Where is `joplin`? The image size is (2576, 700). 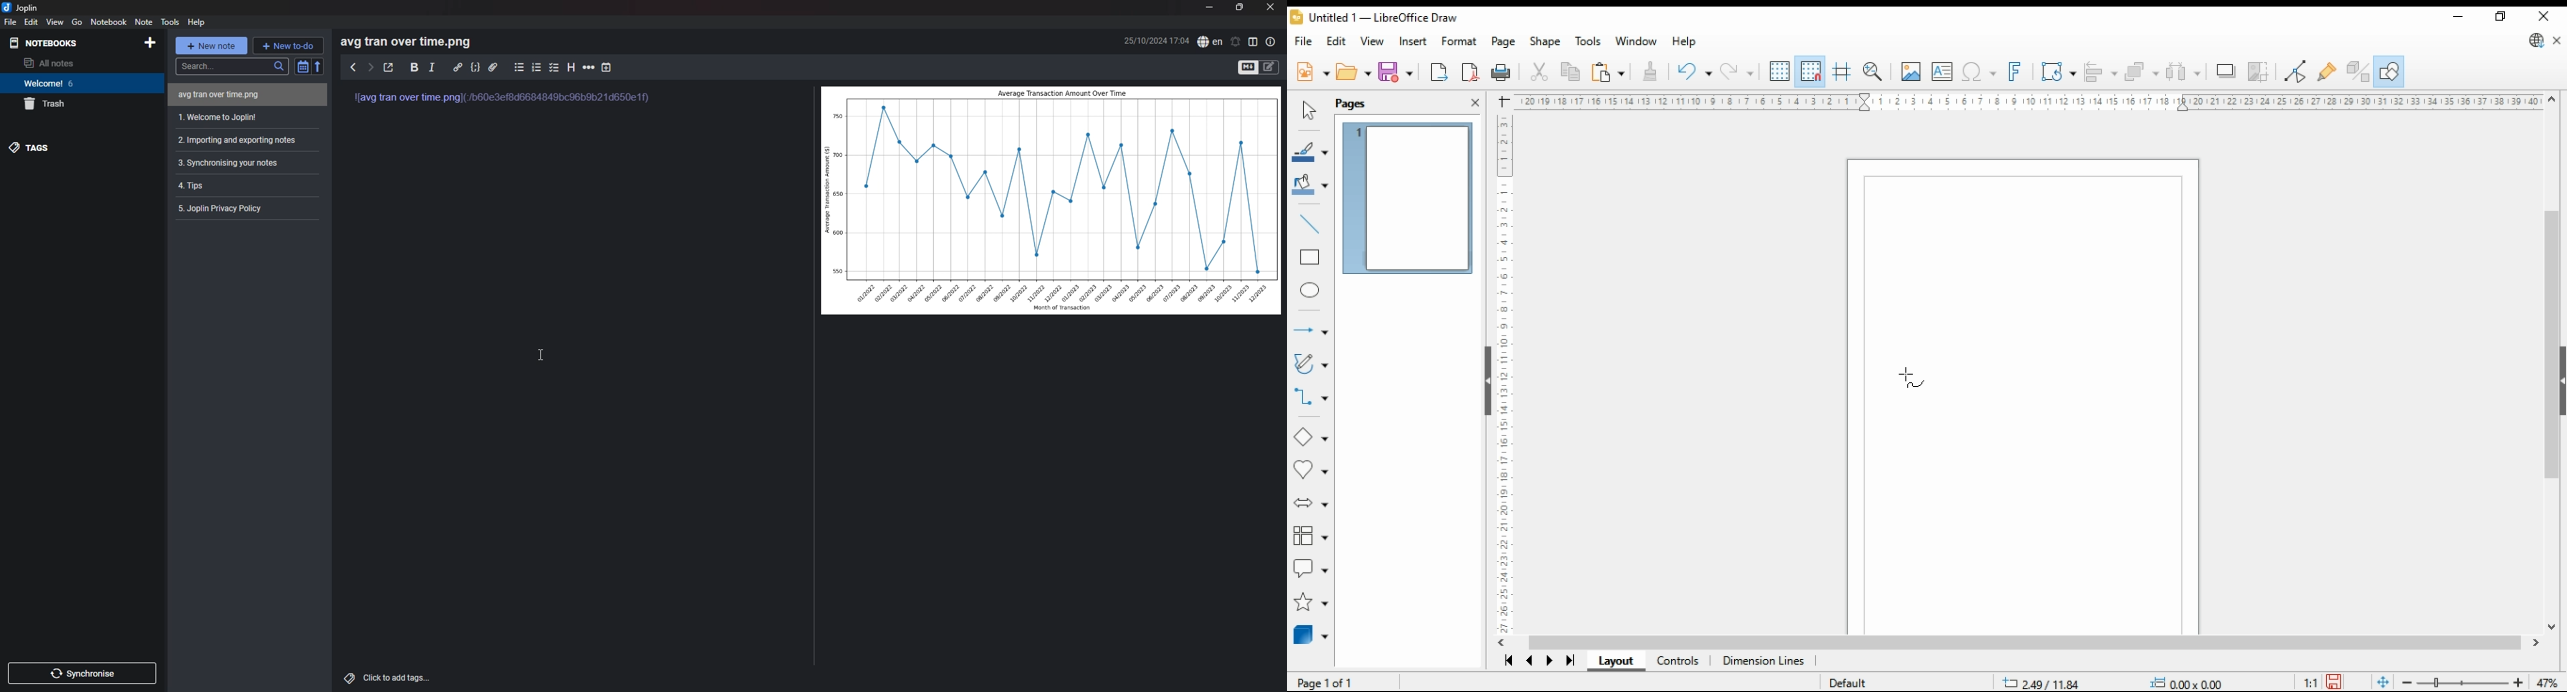
joplin is located at coordinates (22, 7).